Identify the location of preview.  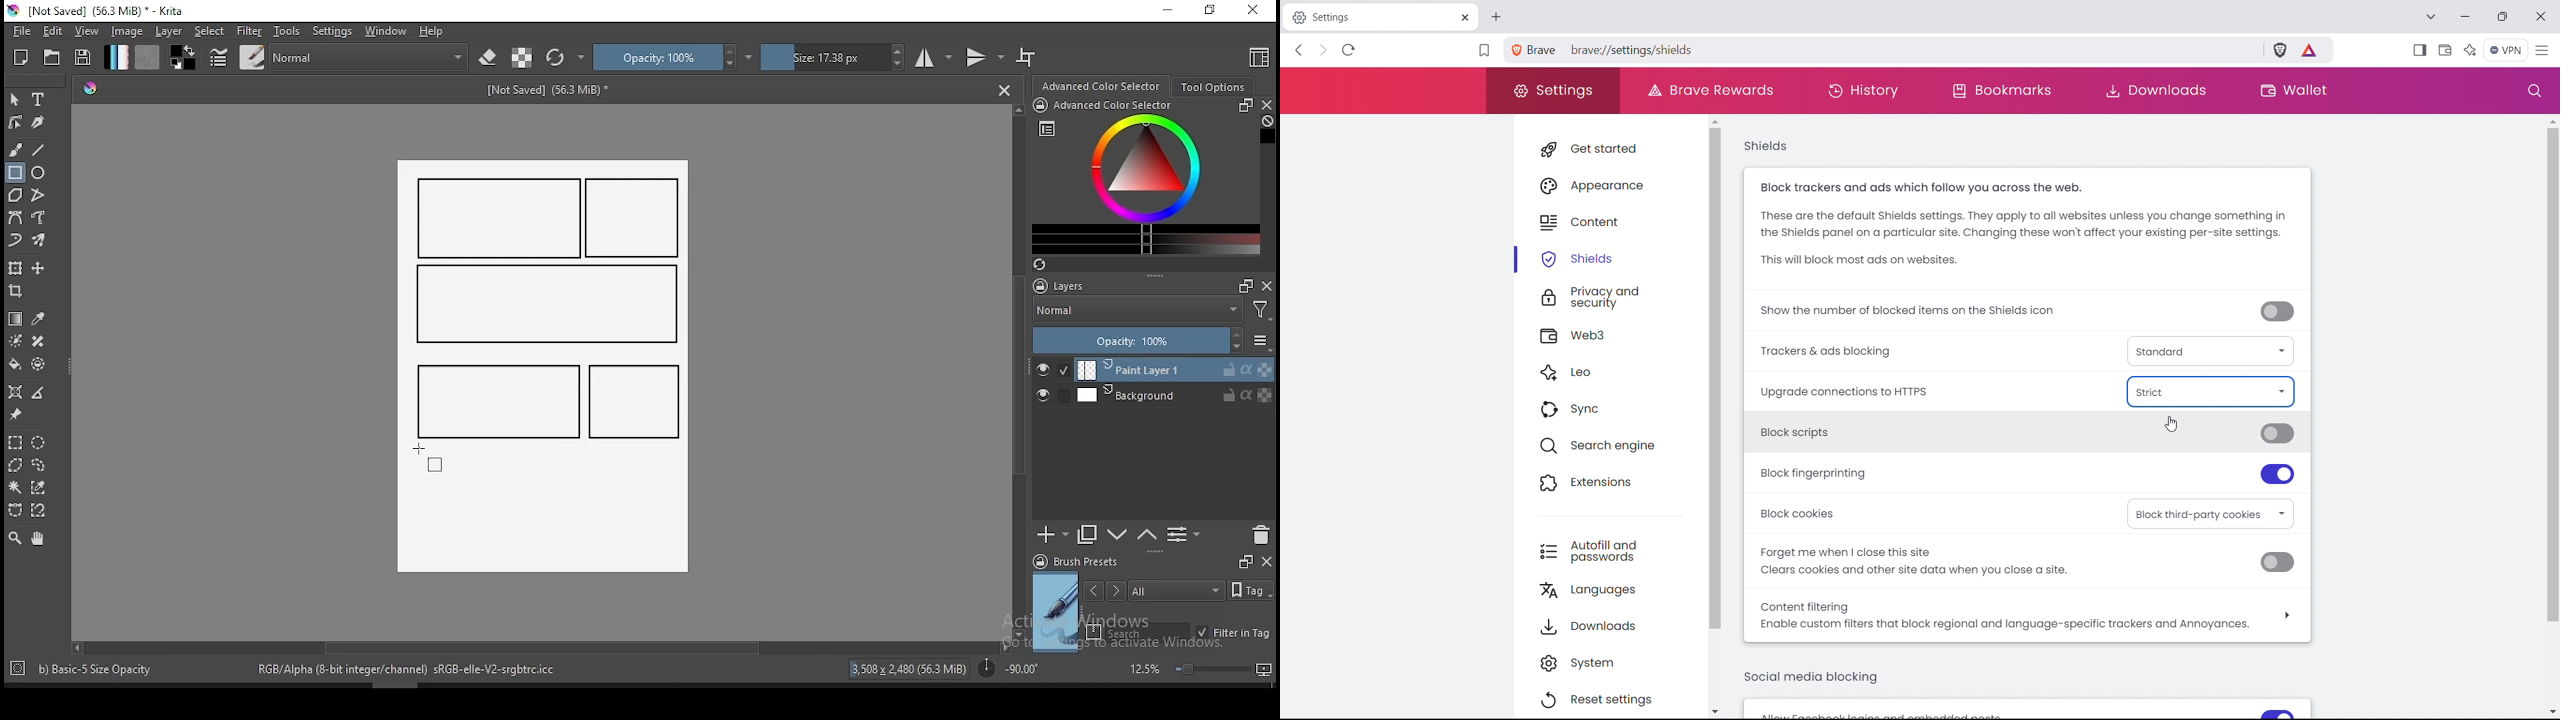
(1056, 612).